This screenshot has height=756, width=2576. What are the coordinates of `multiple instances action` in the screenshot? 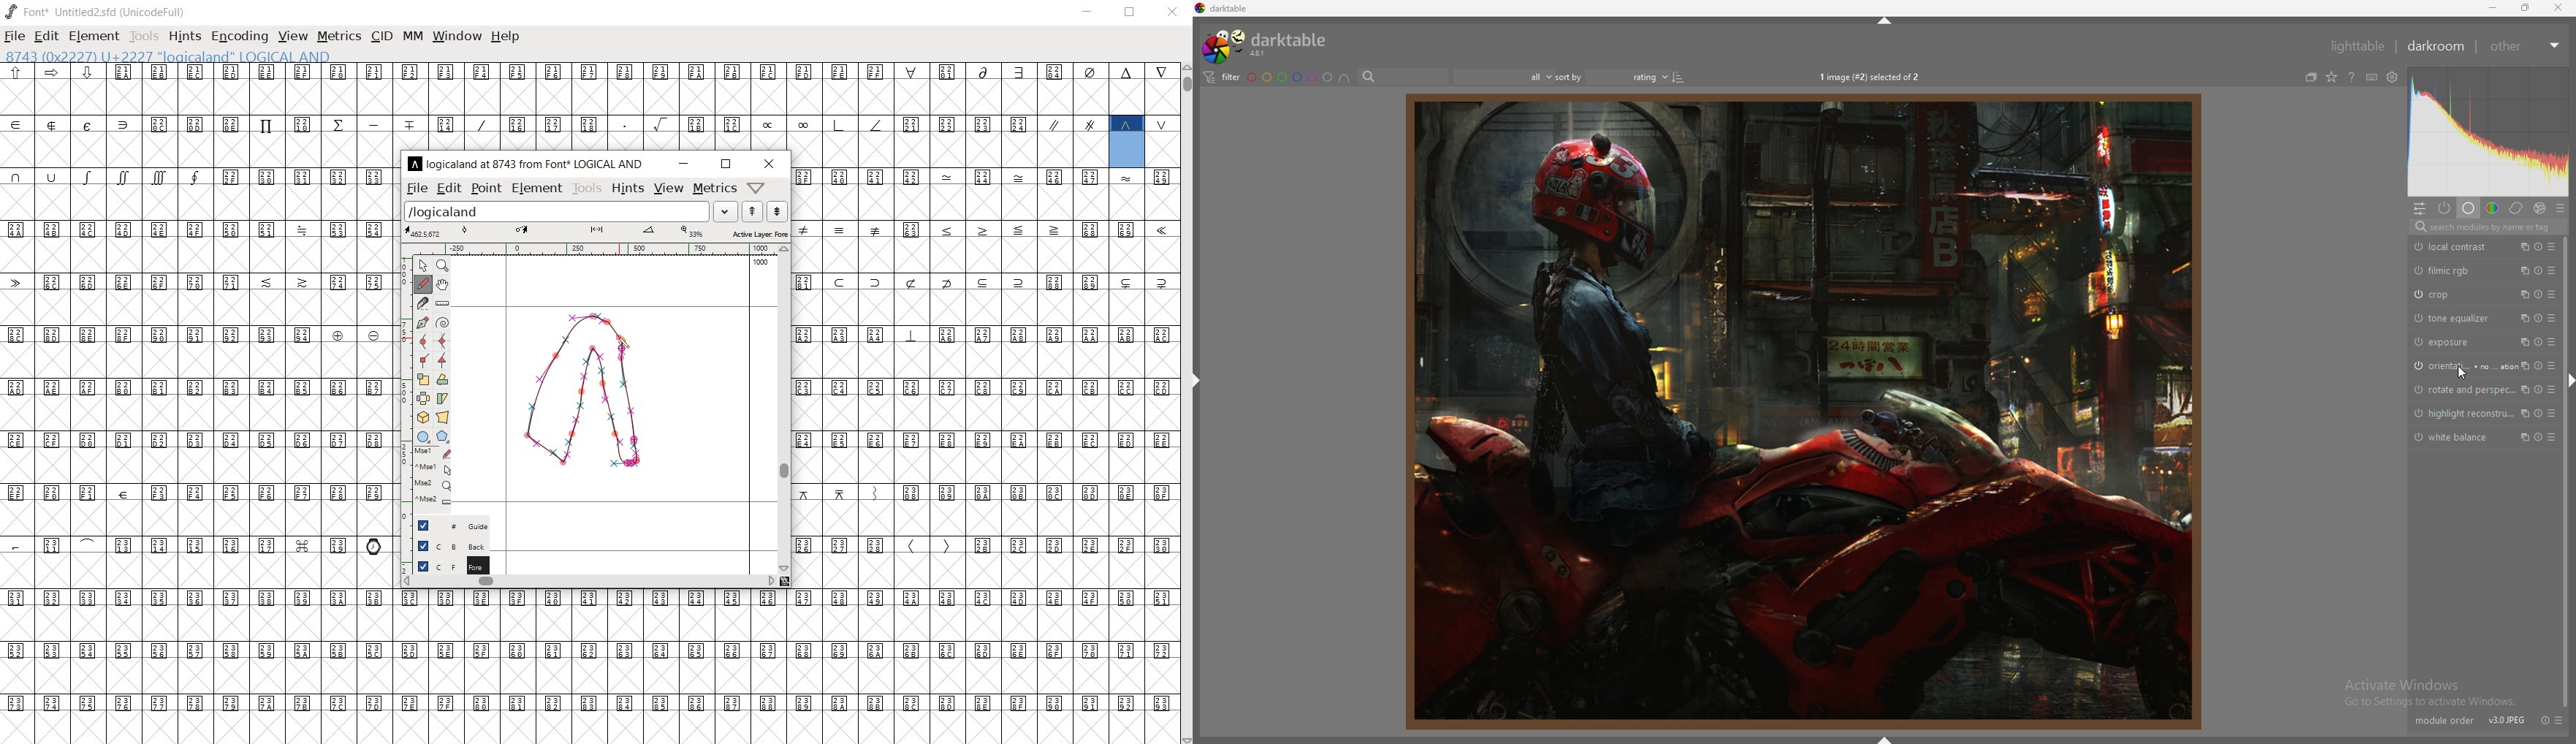 It's located at (2523, 319).